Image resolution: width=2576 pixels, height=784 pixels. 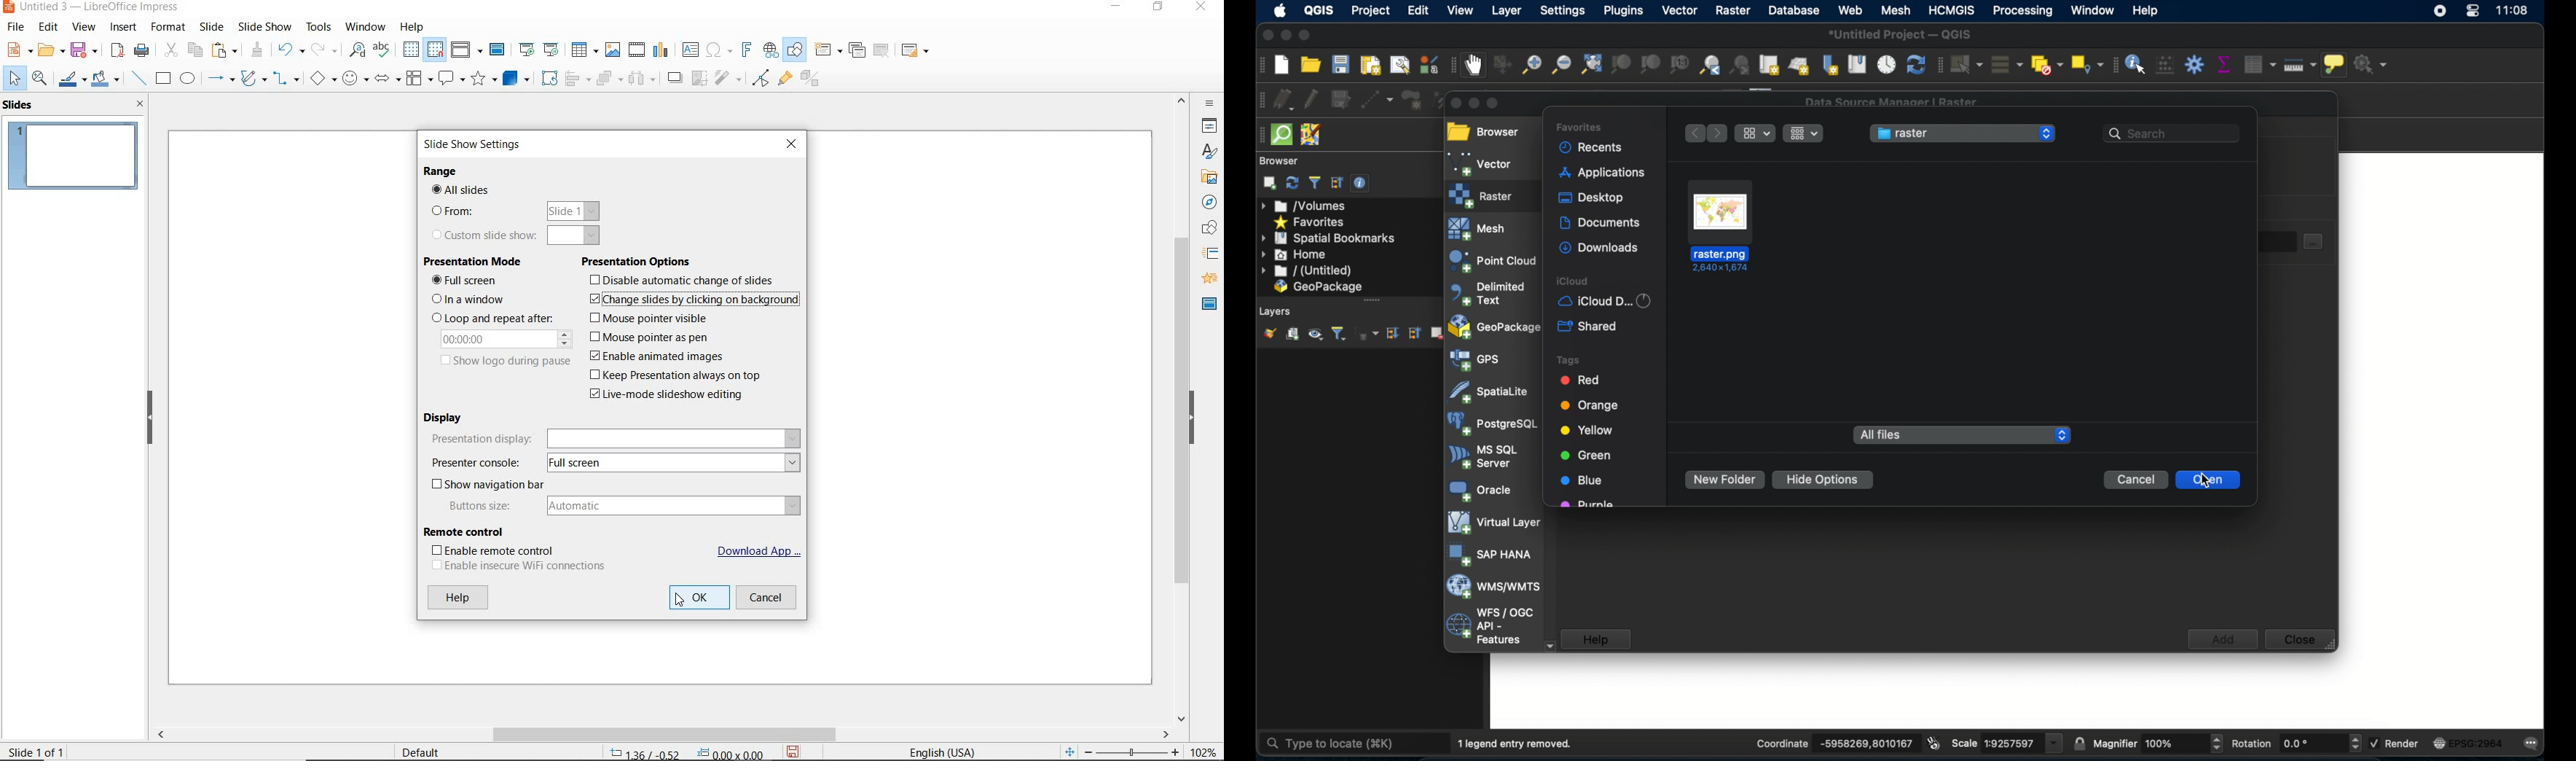 What do you see at coordinates (458, 598) in the screenshot?
I see `HELP` at bounding box center [458, 598].